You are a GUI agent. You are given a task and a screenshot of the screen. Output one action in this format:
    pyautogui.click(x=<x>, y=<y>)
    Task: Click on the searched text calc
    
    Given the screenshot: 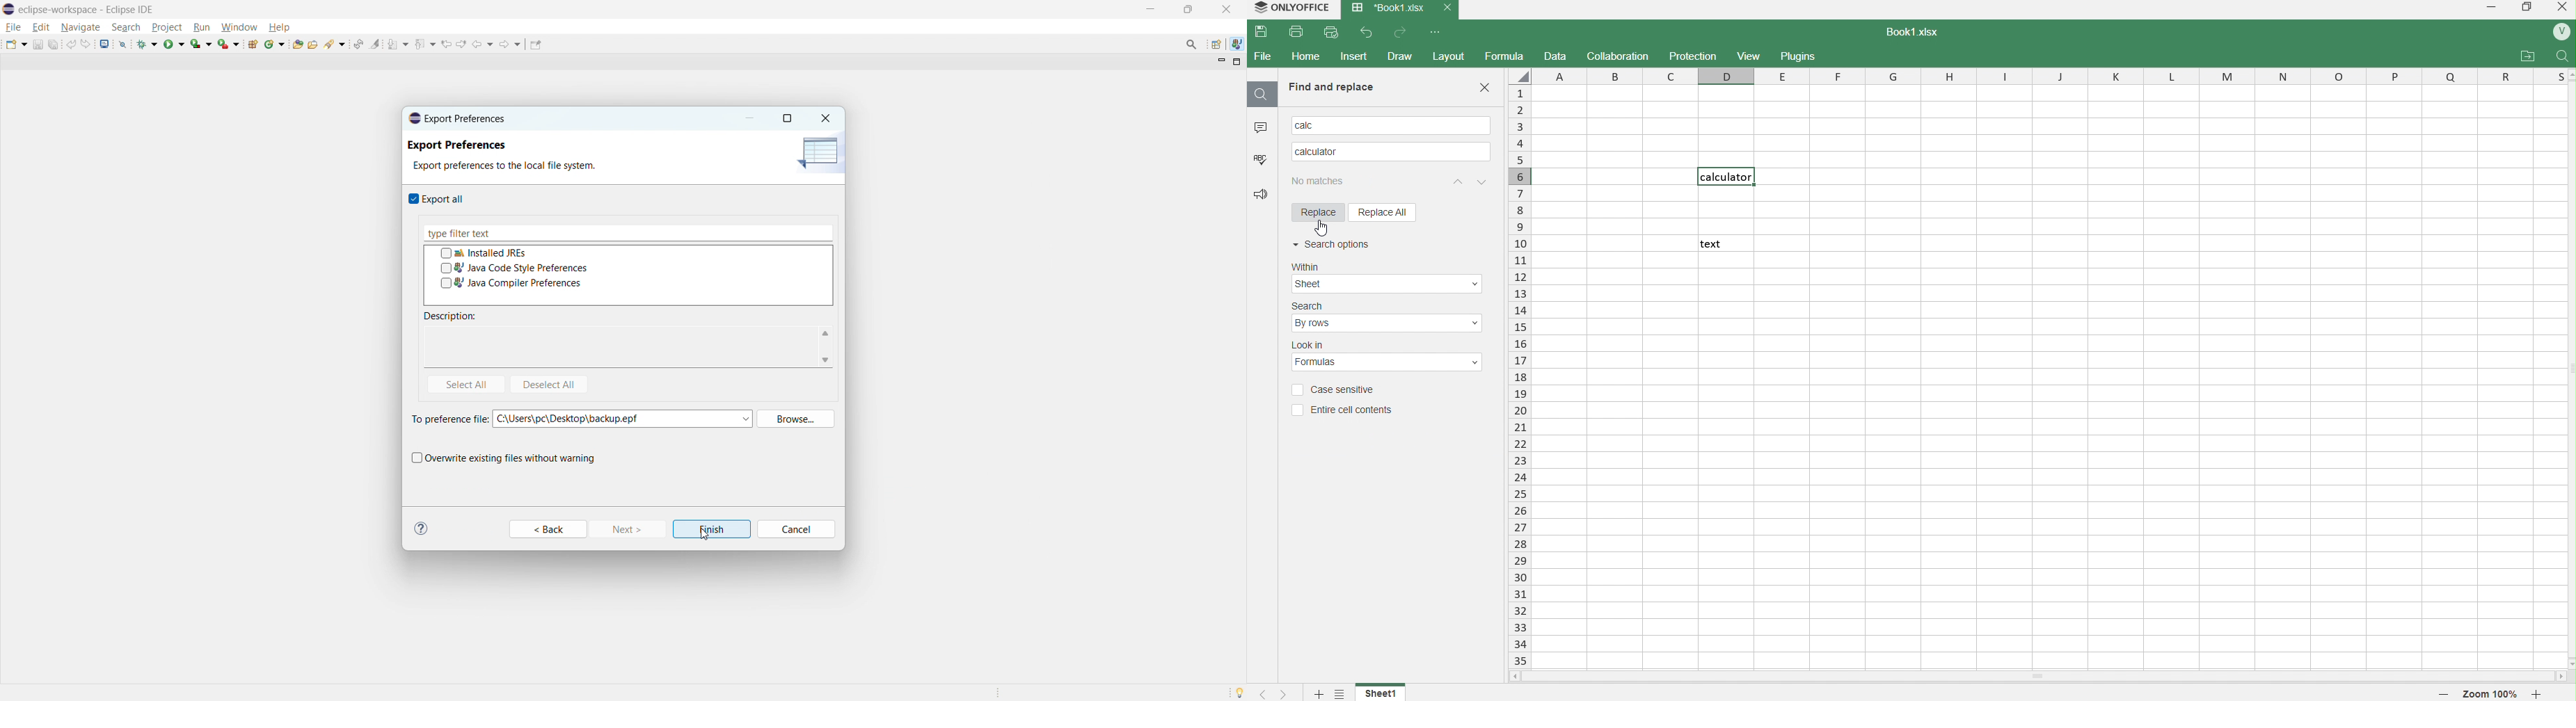 What is the action you would take?
    pyautogui.click(x=1390, y=124)
    